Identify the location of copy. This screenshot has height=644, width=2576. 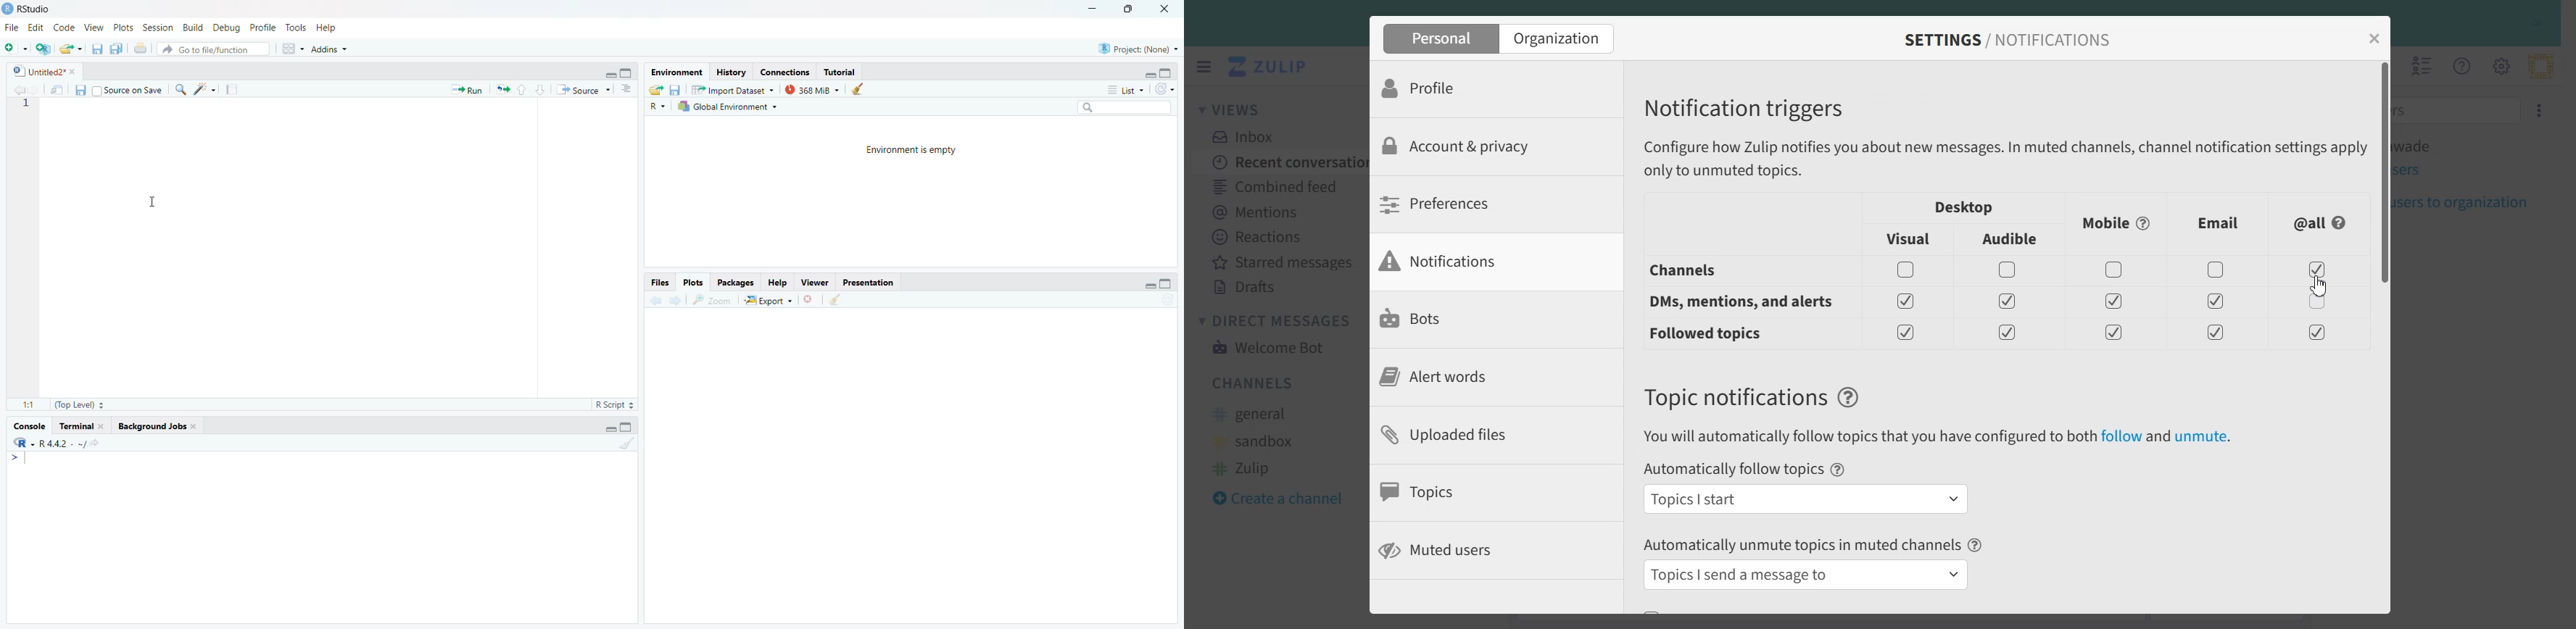
(117, 51).